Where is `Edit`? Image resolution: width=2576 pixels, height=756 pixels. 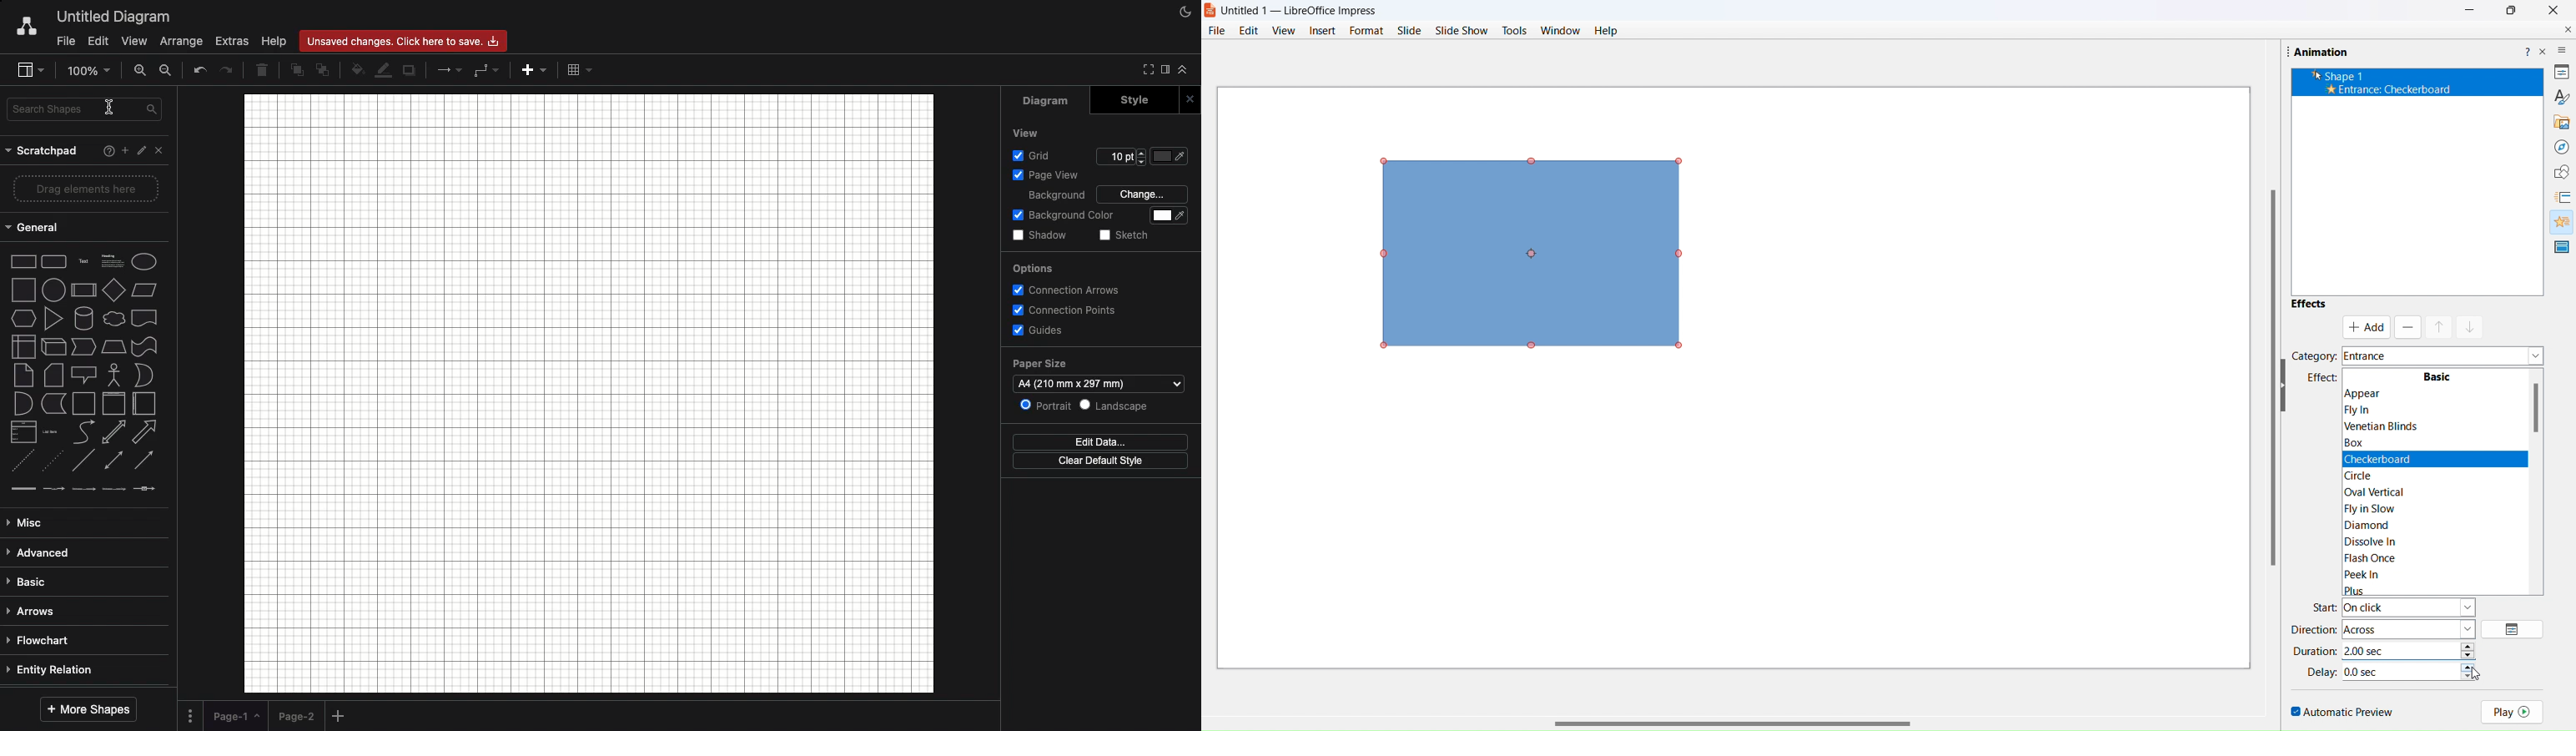 Edit is located at coordinates (139, 149).